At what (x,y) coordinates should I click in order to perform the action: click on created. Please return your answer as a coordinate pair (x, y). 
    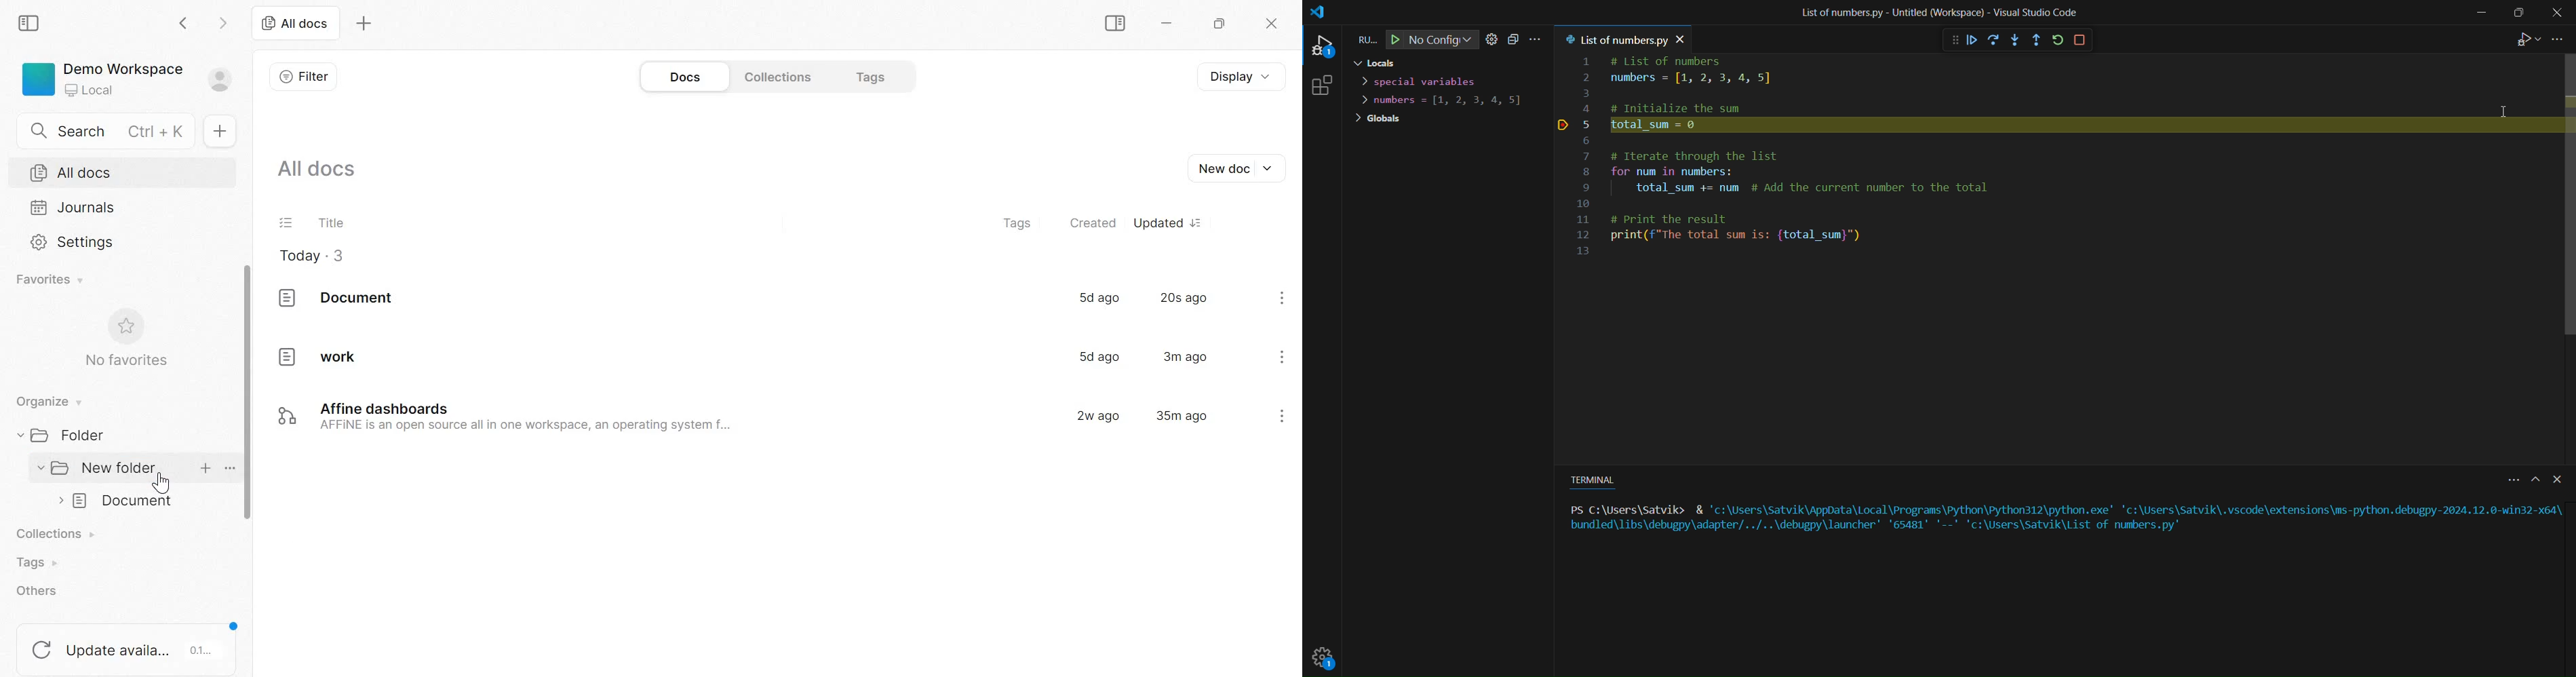
    Looking at the image, I should click on (1093, 223).